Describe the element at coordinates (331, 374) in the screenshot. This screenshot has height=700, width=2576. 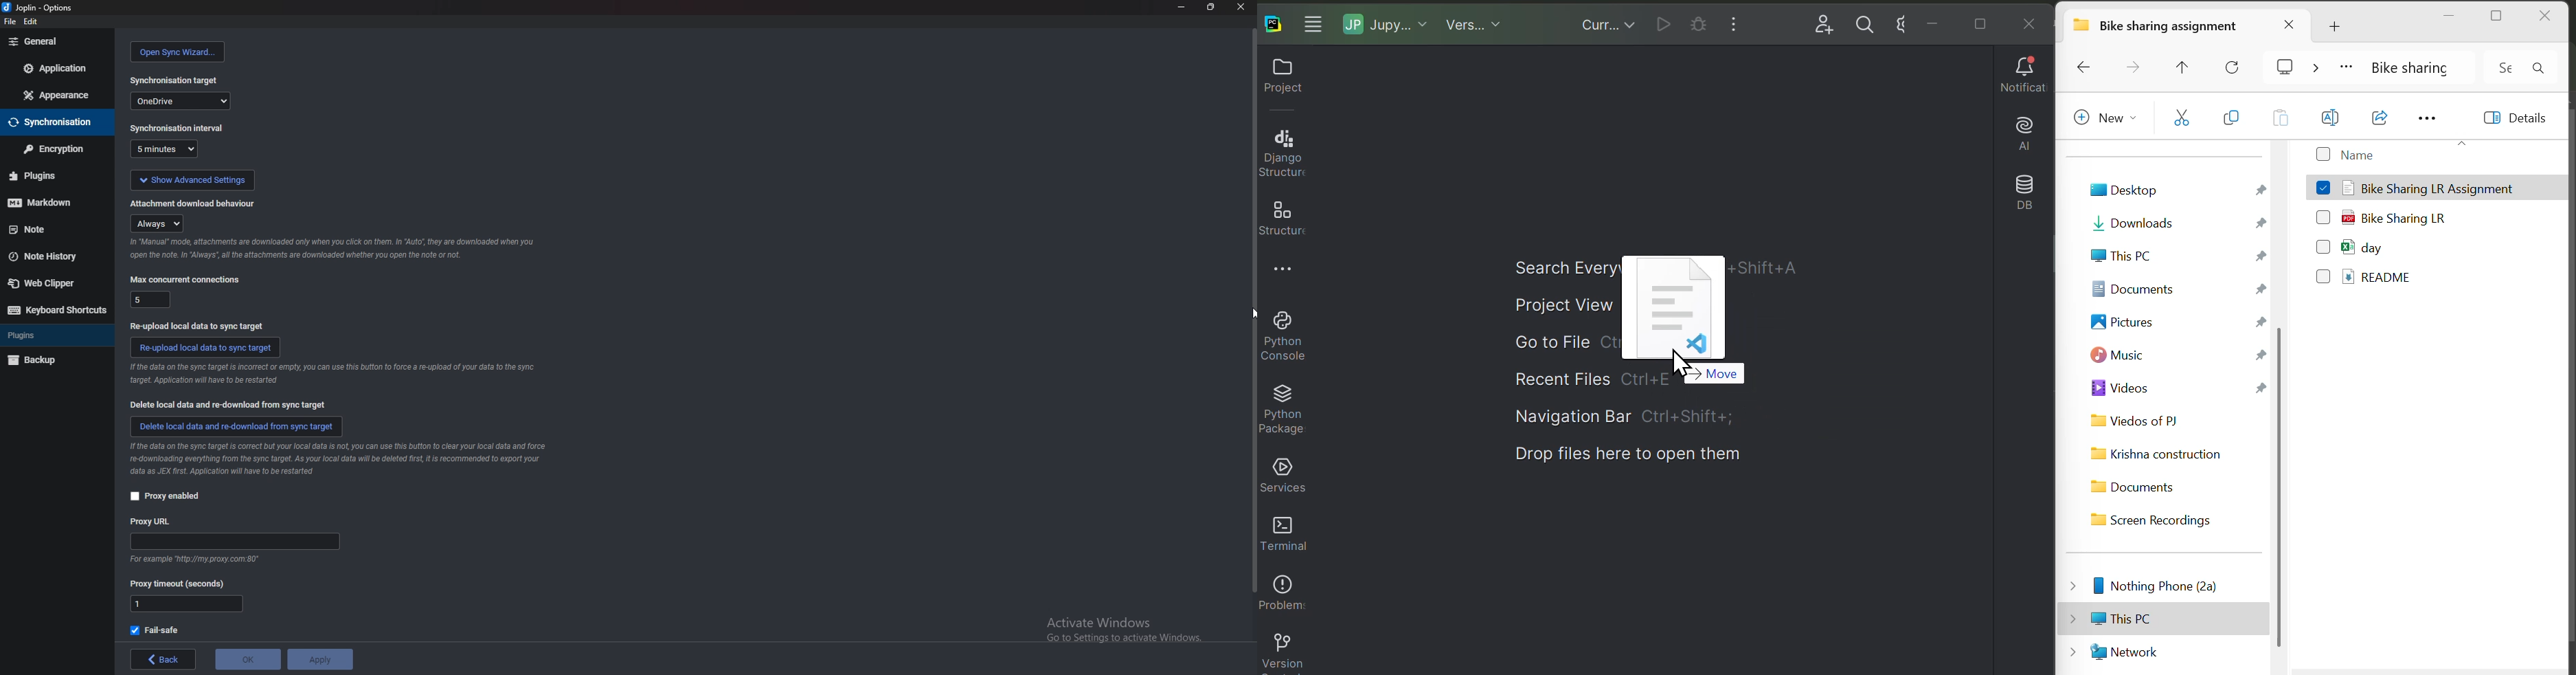
I see `info` at that location.